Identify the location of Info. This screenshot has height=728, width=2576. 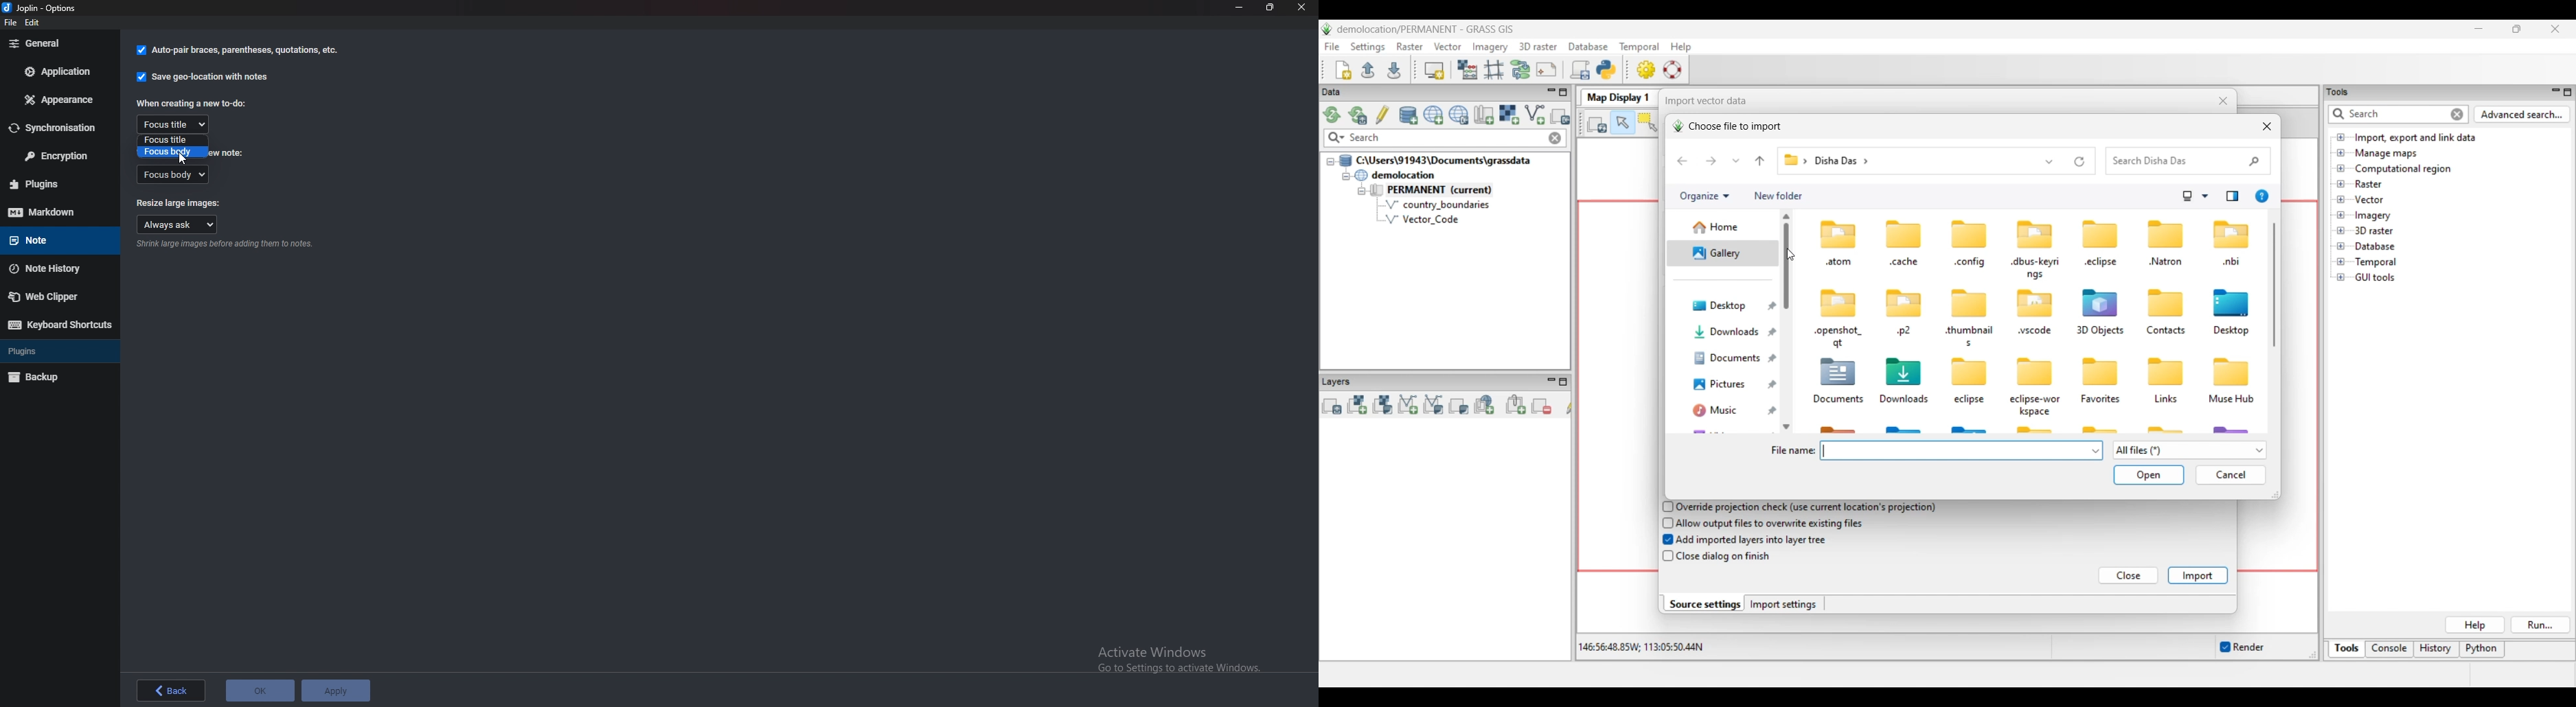
(227, 244).